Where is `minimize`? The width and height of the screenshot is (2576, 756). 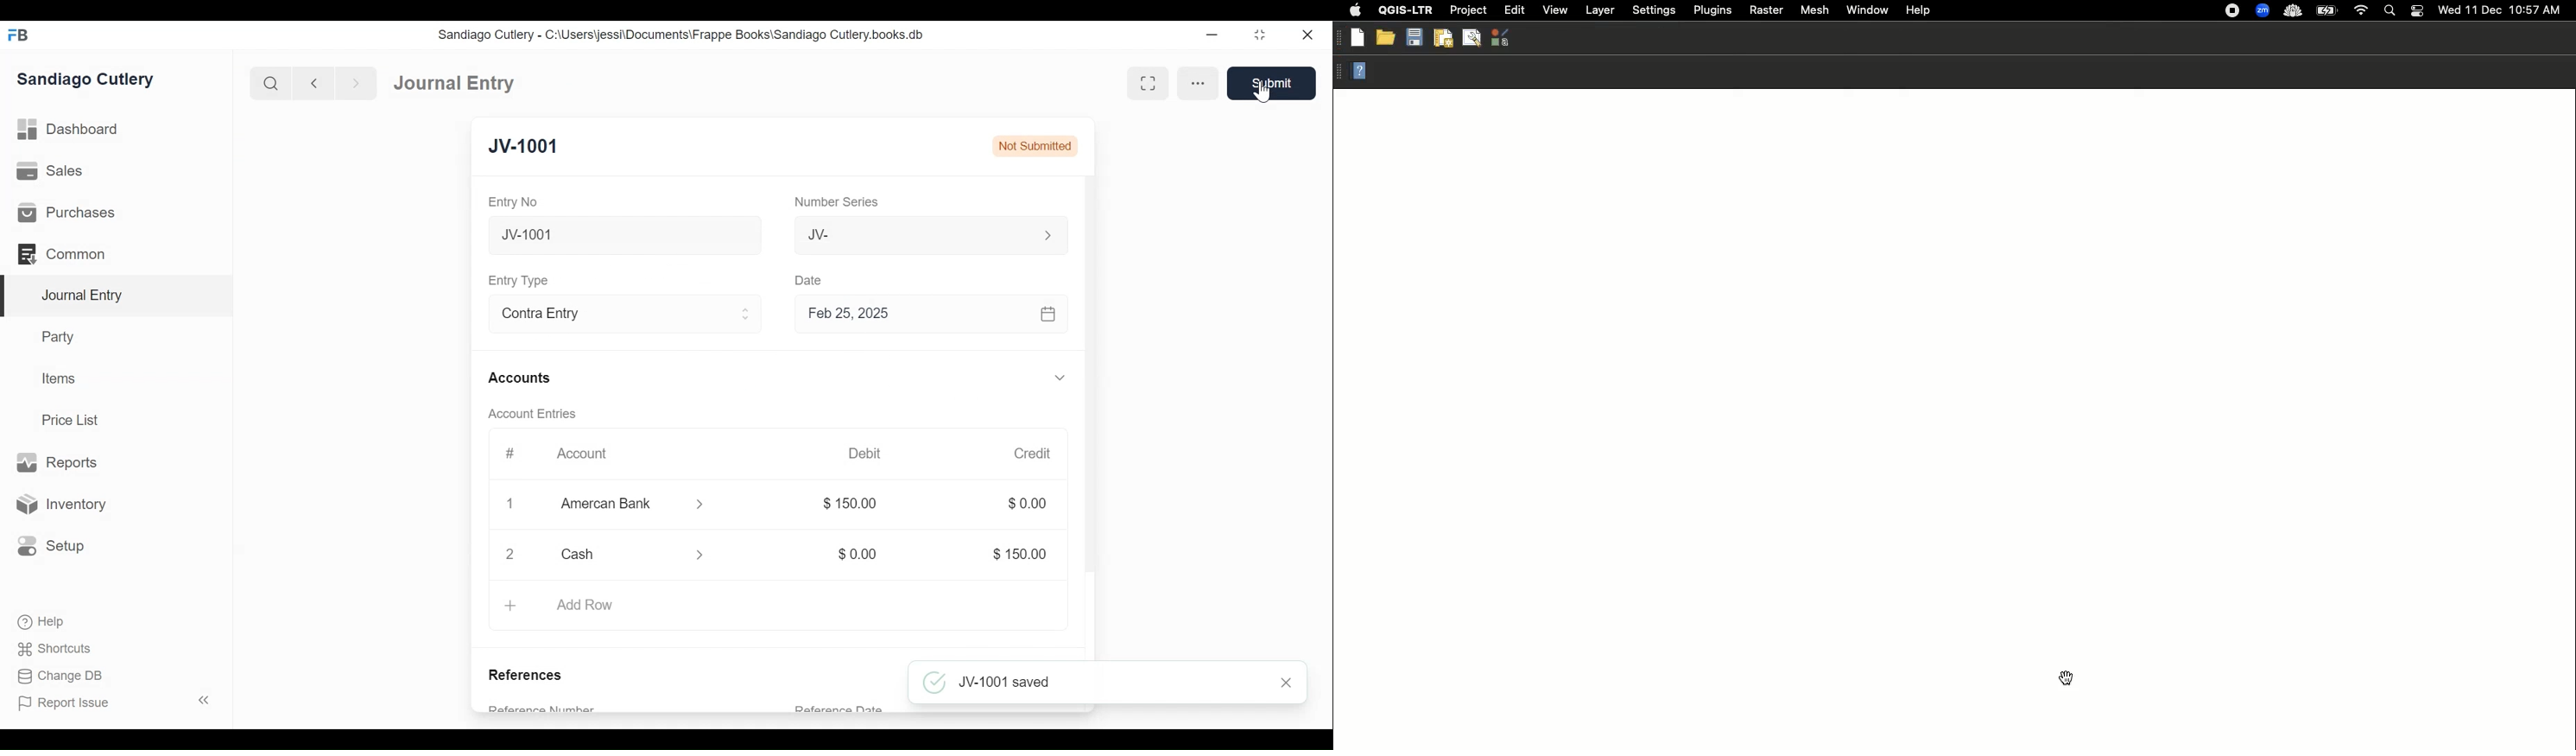
minimize is located at coordinates (1212, 34).